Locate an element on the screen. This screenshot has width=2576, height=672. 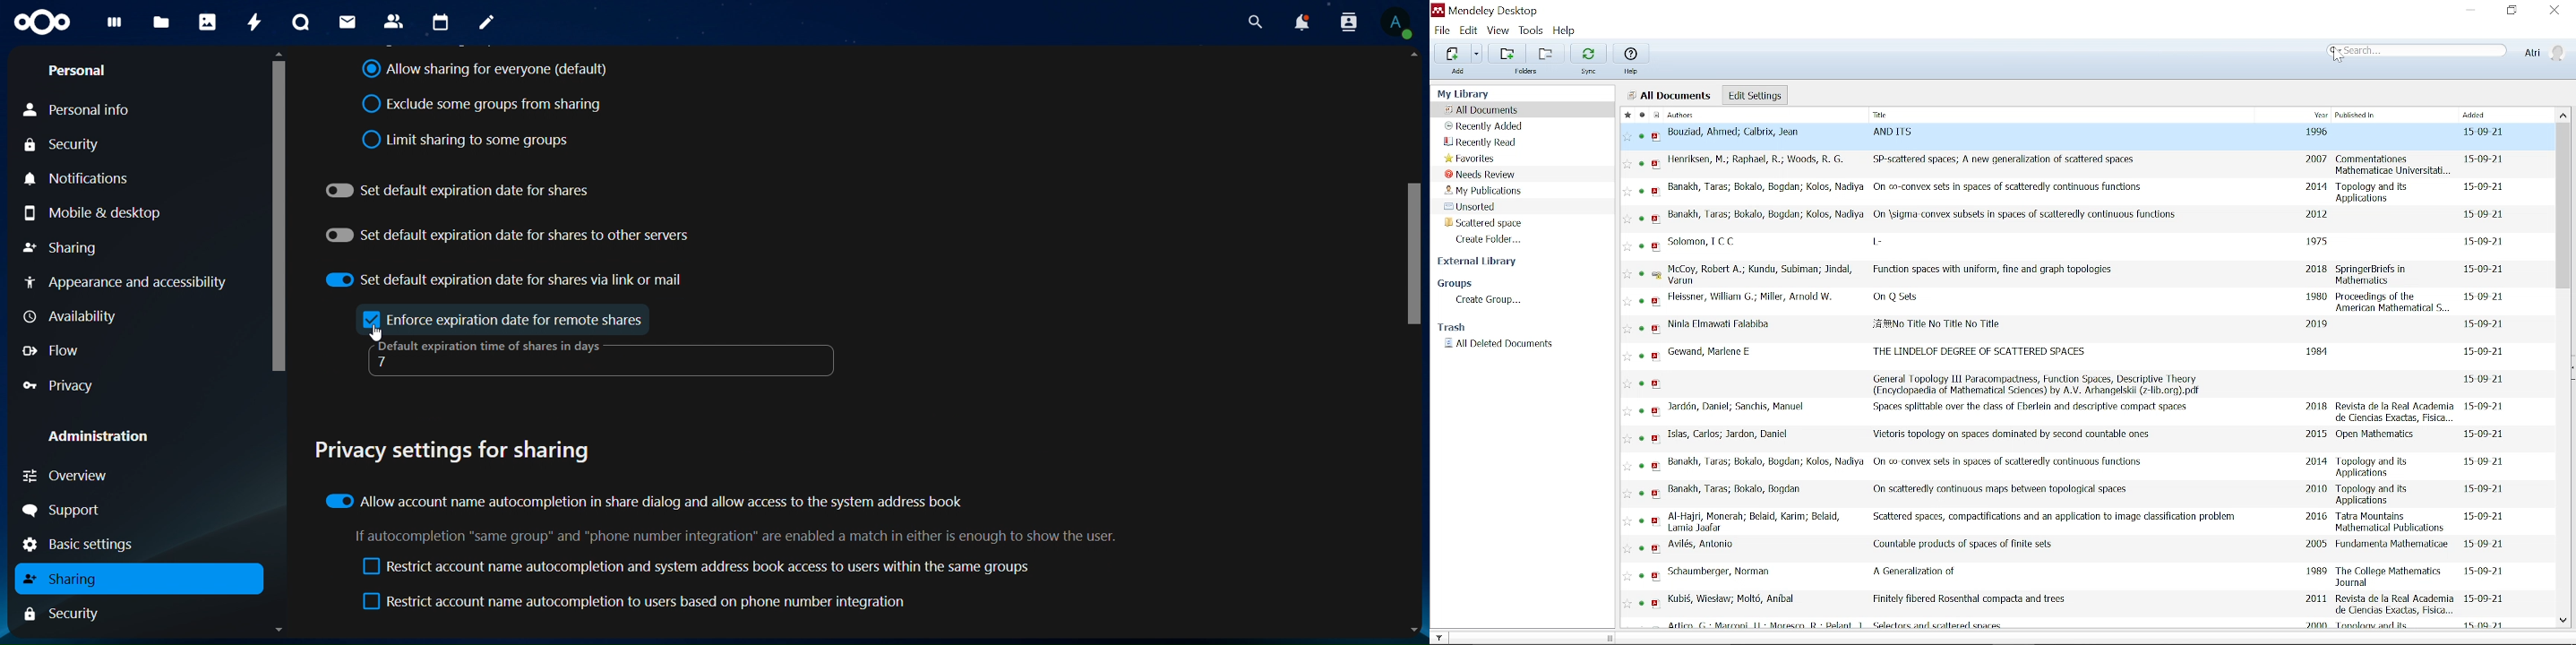
External library is located at coordinates (1488, 262).